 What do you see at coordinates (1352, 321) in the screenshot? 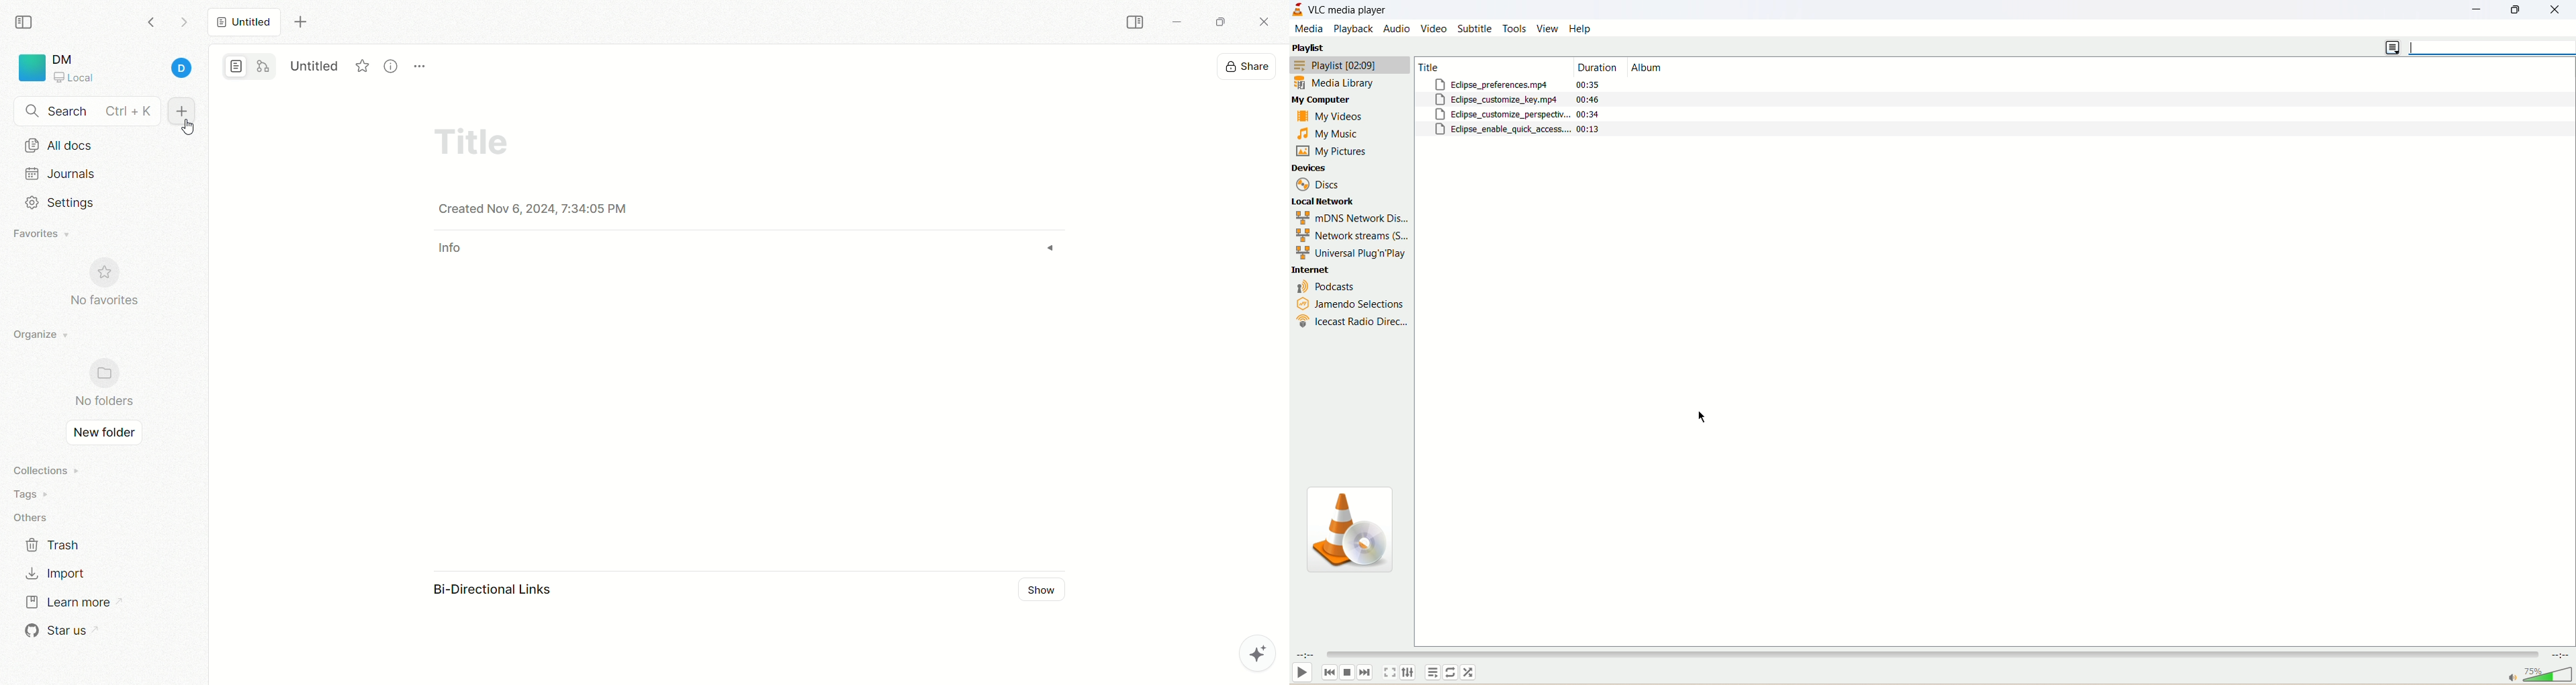
I see `icecast radio direc...` at bounding box center [1352, 321].